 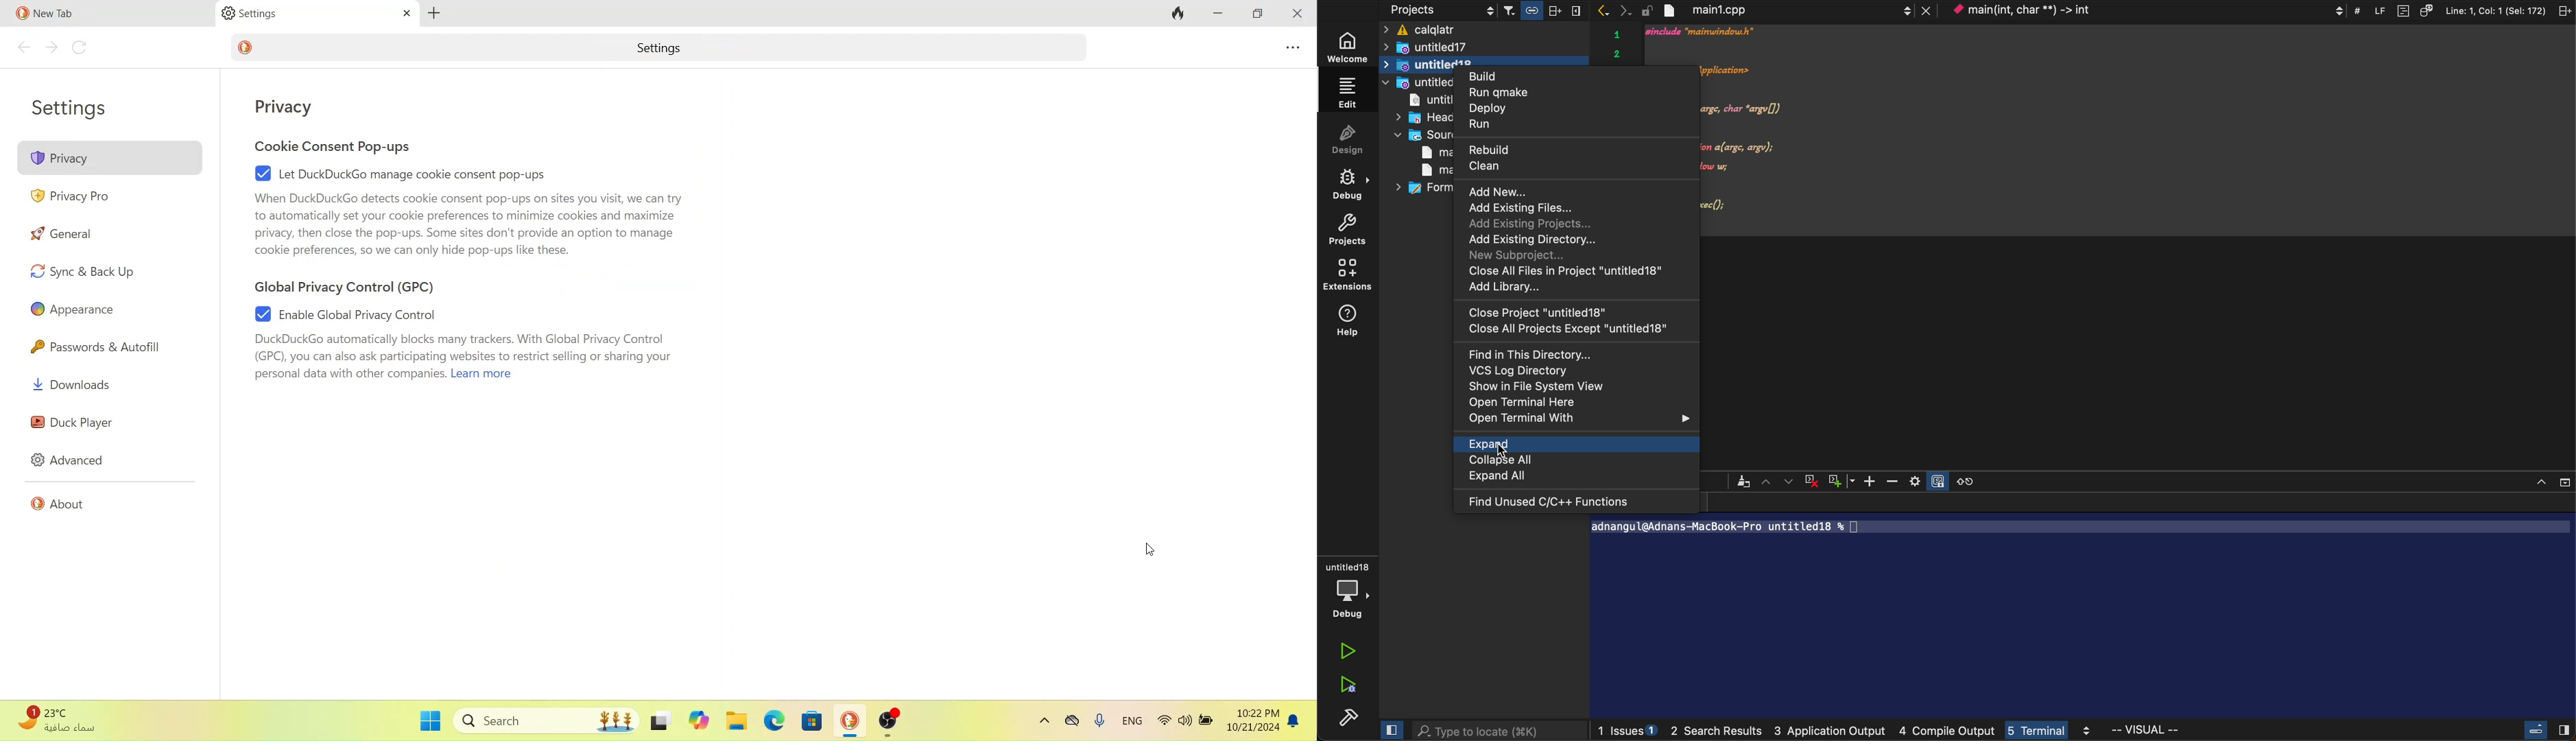 What do you see at coordinates (1497, 729) in the screenshot?
I see `search` at bounding box center [1497, 729].